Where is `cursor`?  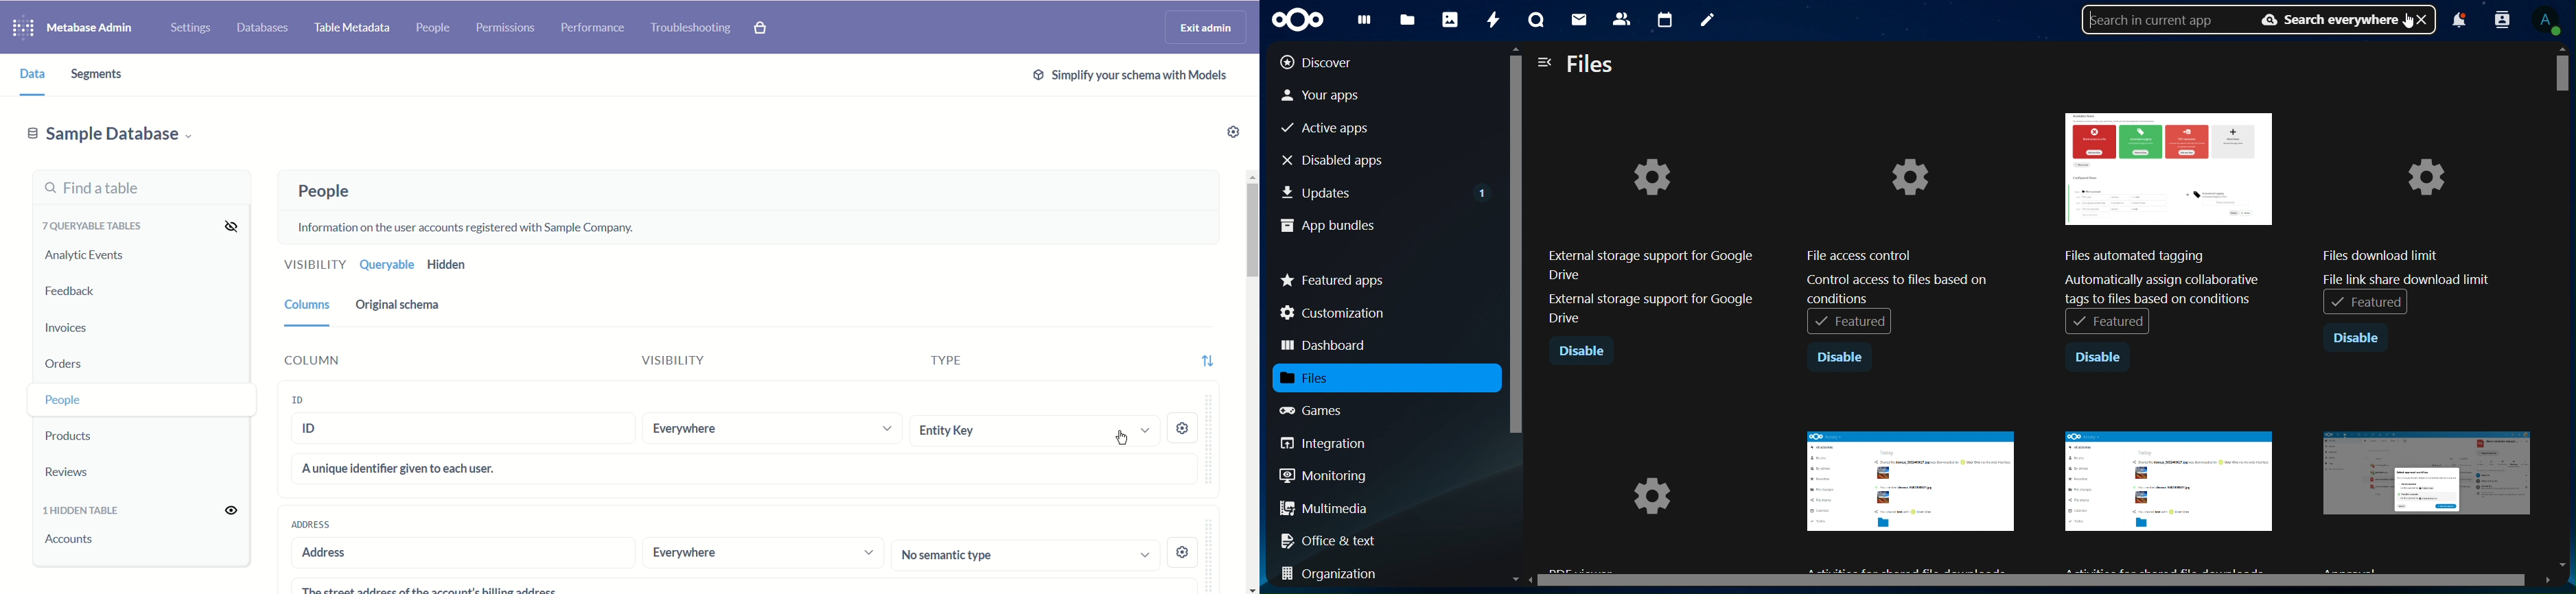
cursor is located at coordinates (2409, 21).